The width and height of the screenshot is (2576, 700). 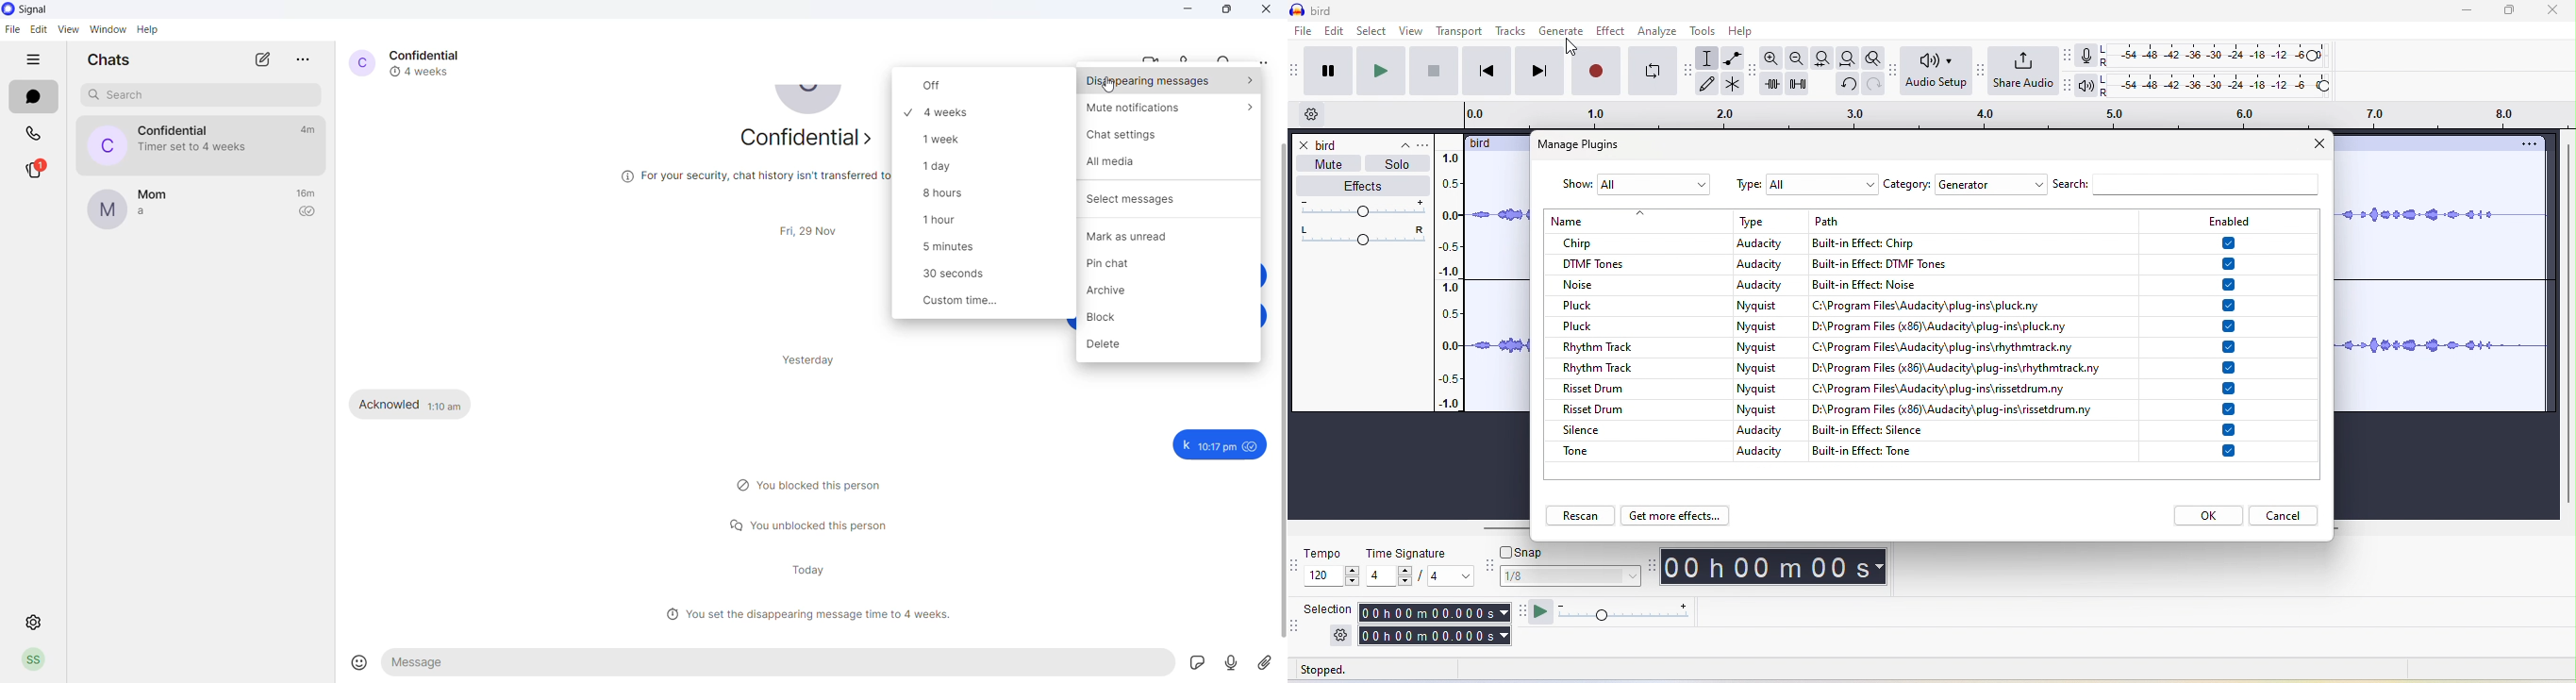 What do you see at coordinates (1711, 56) in the screenshot?
I see `selection tool` at bounding box center [1711, 56].